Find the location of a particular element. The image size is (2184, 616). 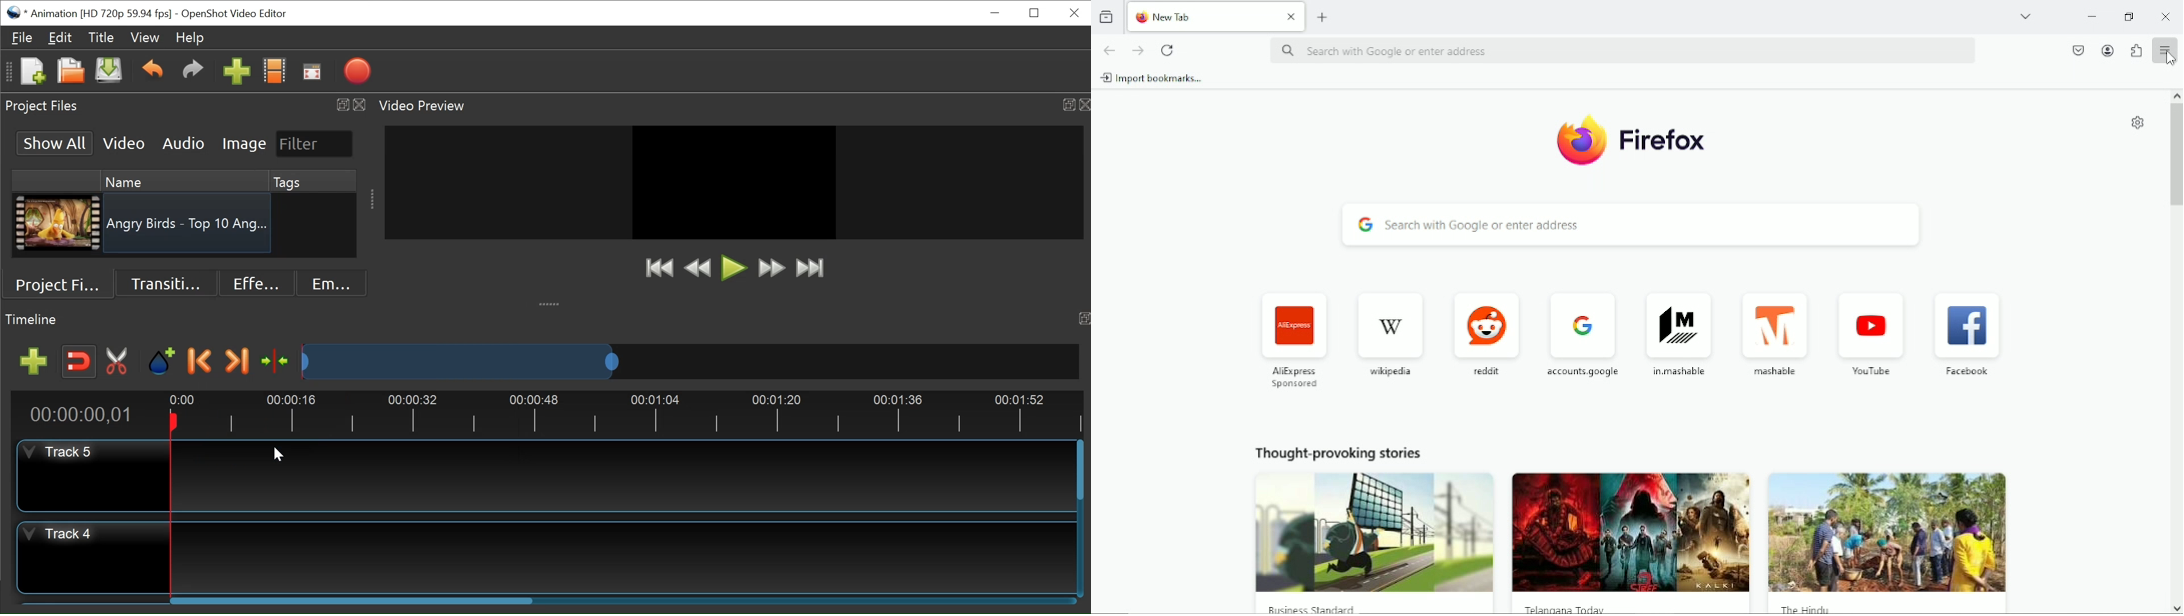

reload the current tab is located at coordinates (1169, 50).